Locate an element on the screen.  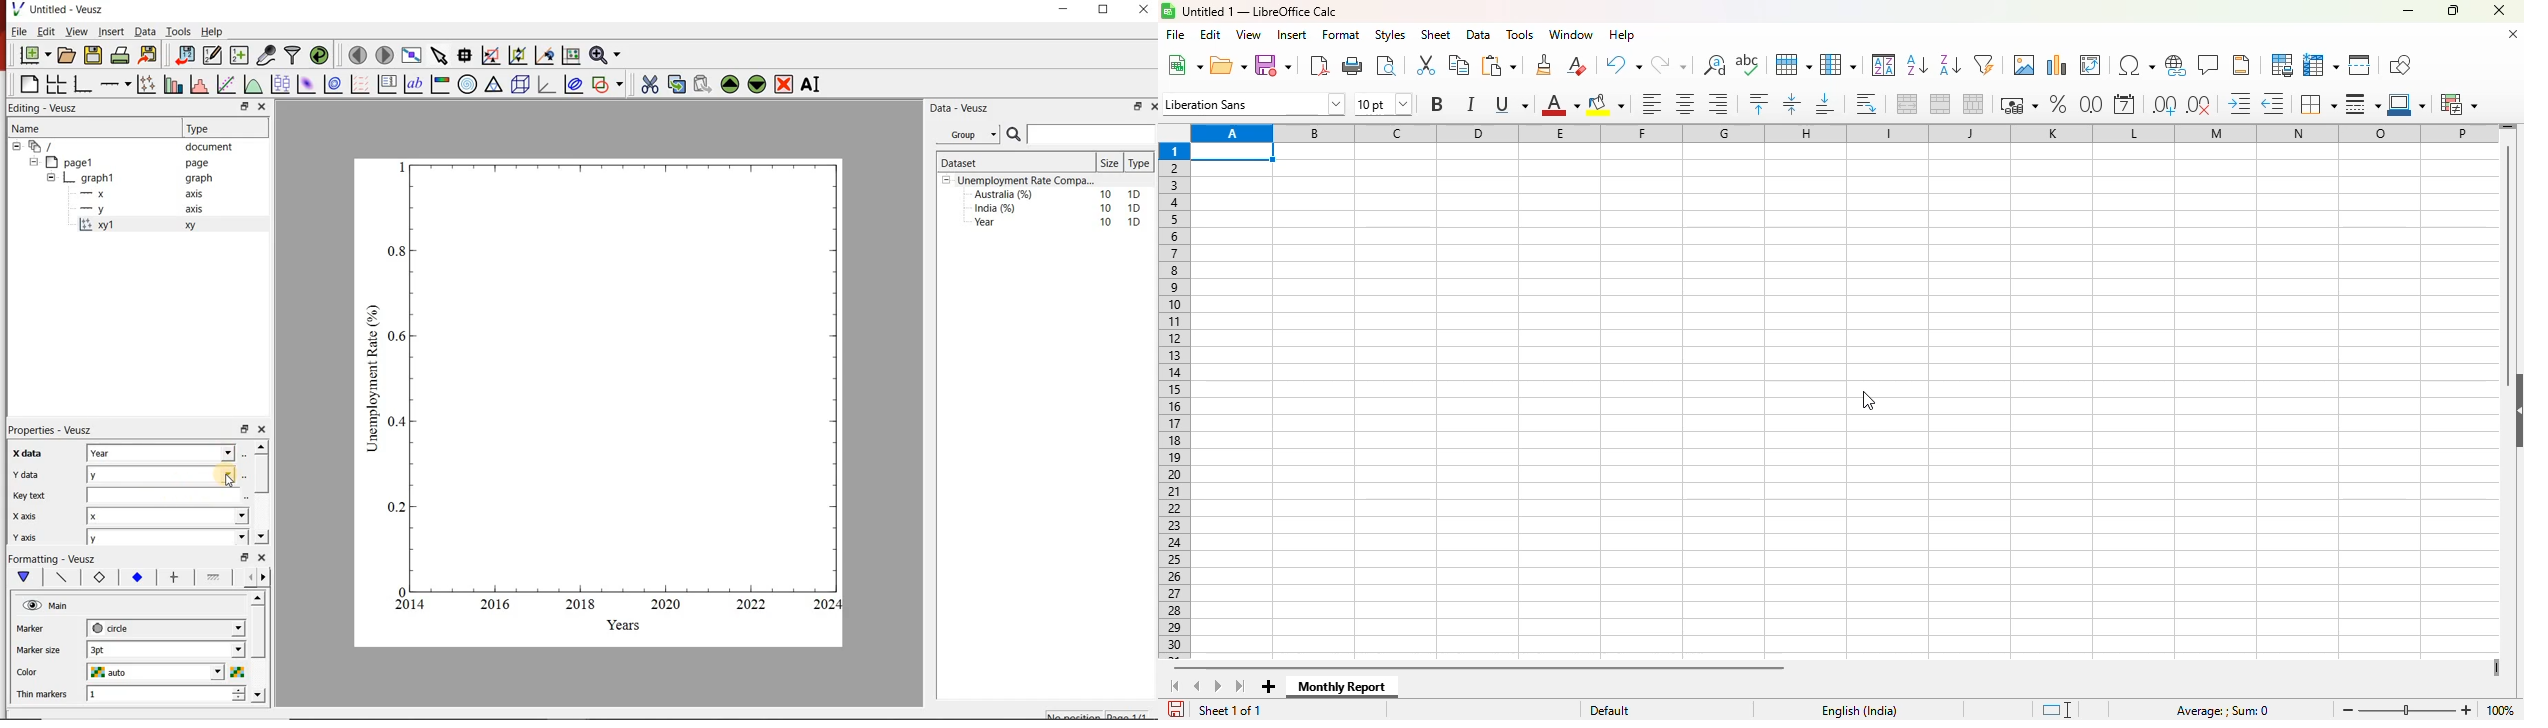
show is located at coordinates (2515, 410).